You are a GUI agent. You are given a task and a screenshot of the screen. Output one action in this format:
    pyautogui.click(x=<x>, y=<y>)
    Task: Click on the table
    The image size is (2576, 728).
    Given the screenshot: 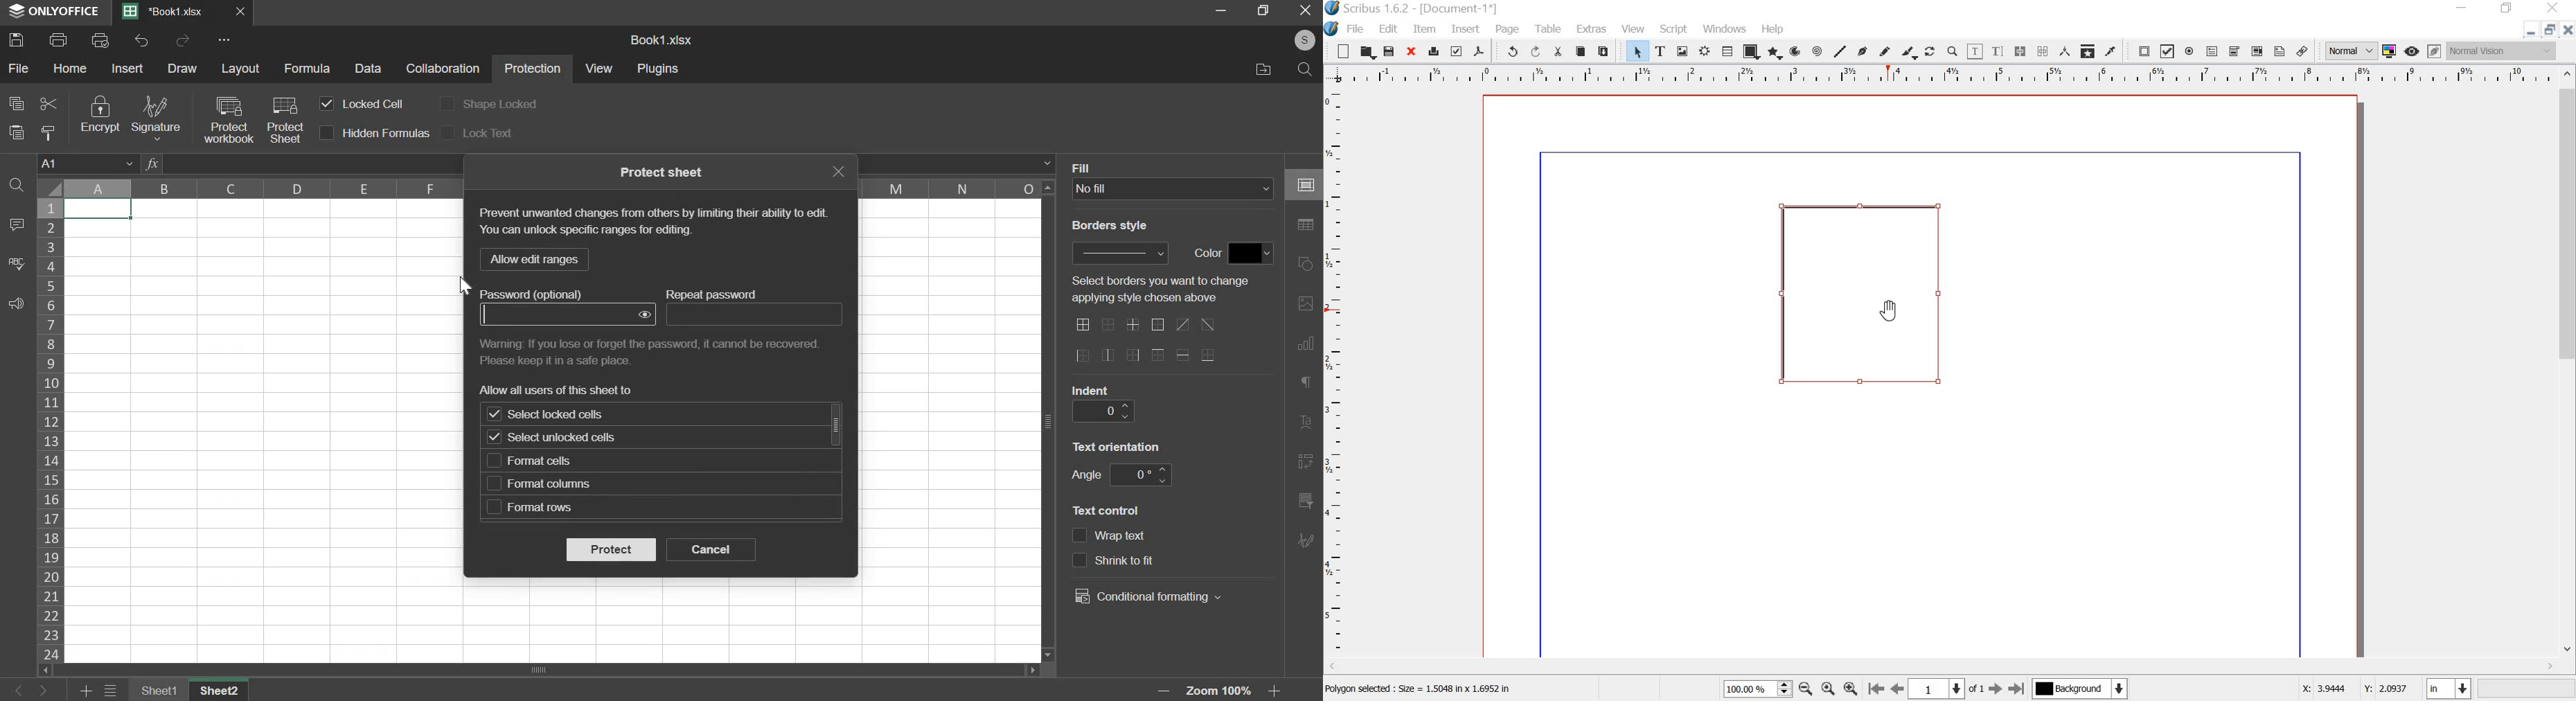 What is the action you would take?
    pyautogui.click(x=1727, y=52)
    